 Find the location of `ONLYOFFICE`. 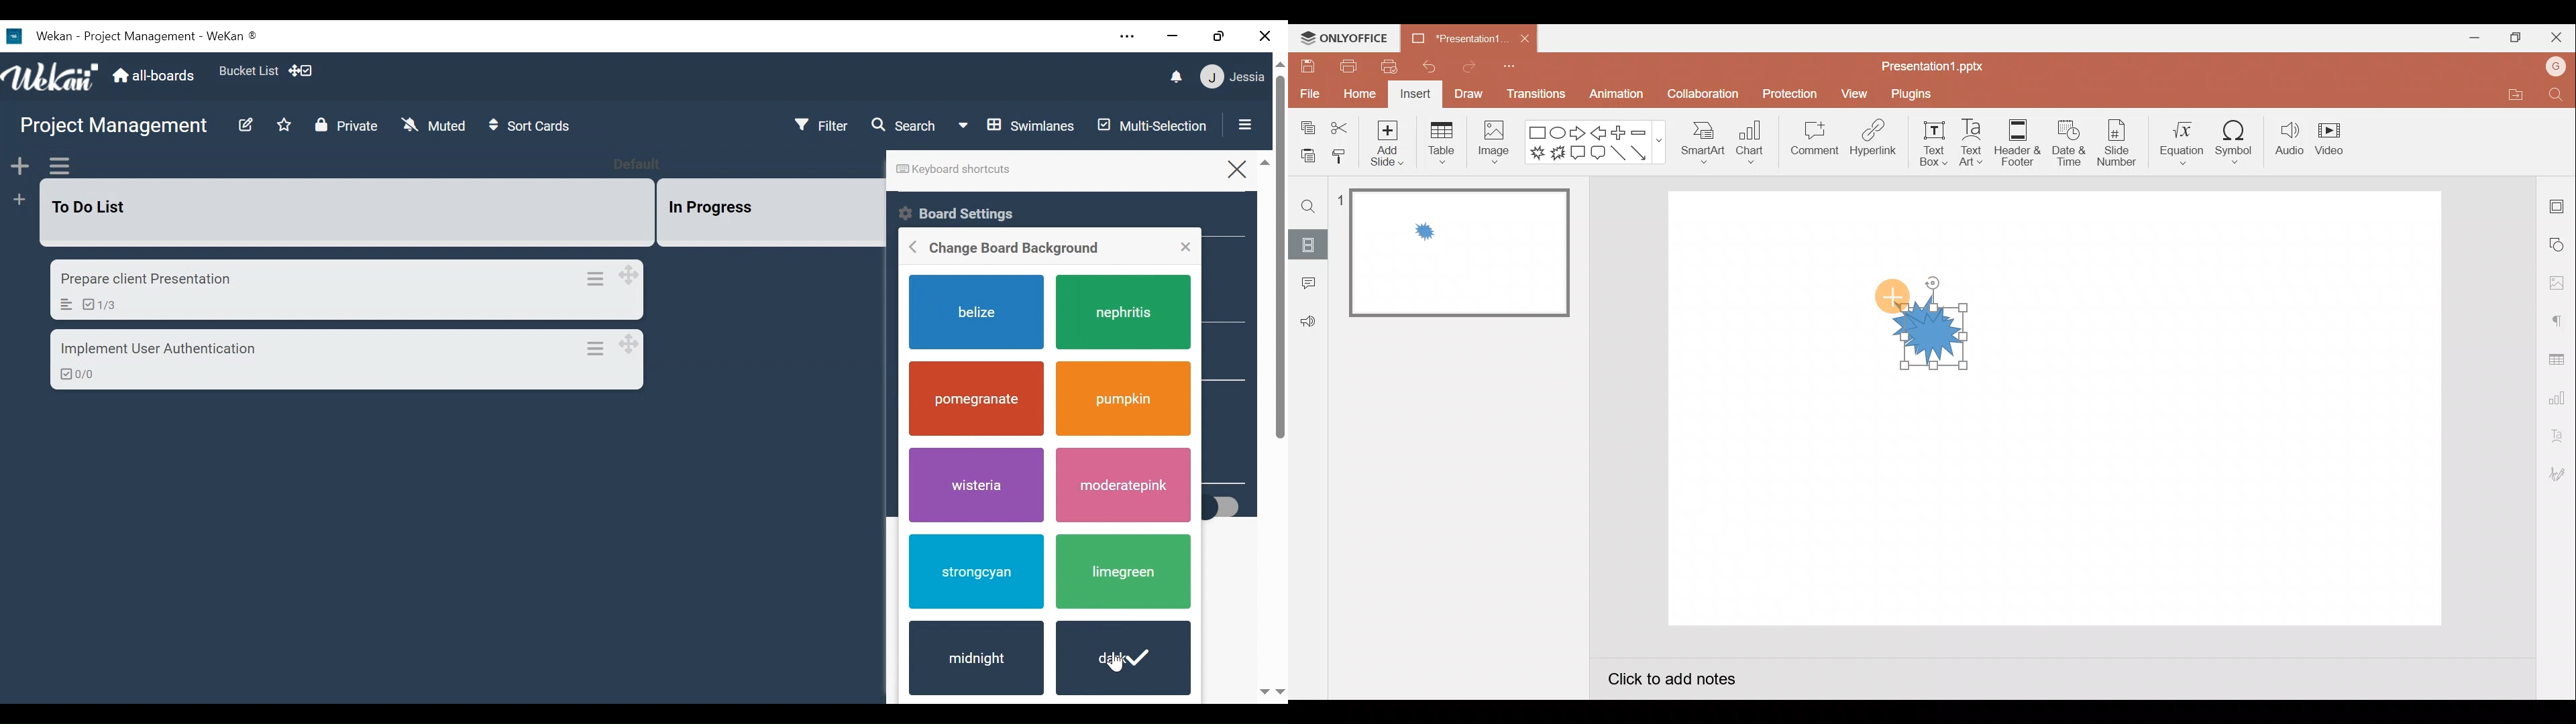

ONLYOFFICE is located at coordinates (1344, 38).